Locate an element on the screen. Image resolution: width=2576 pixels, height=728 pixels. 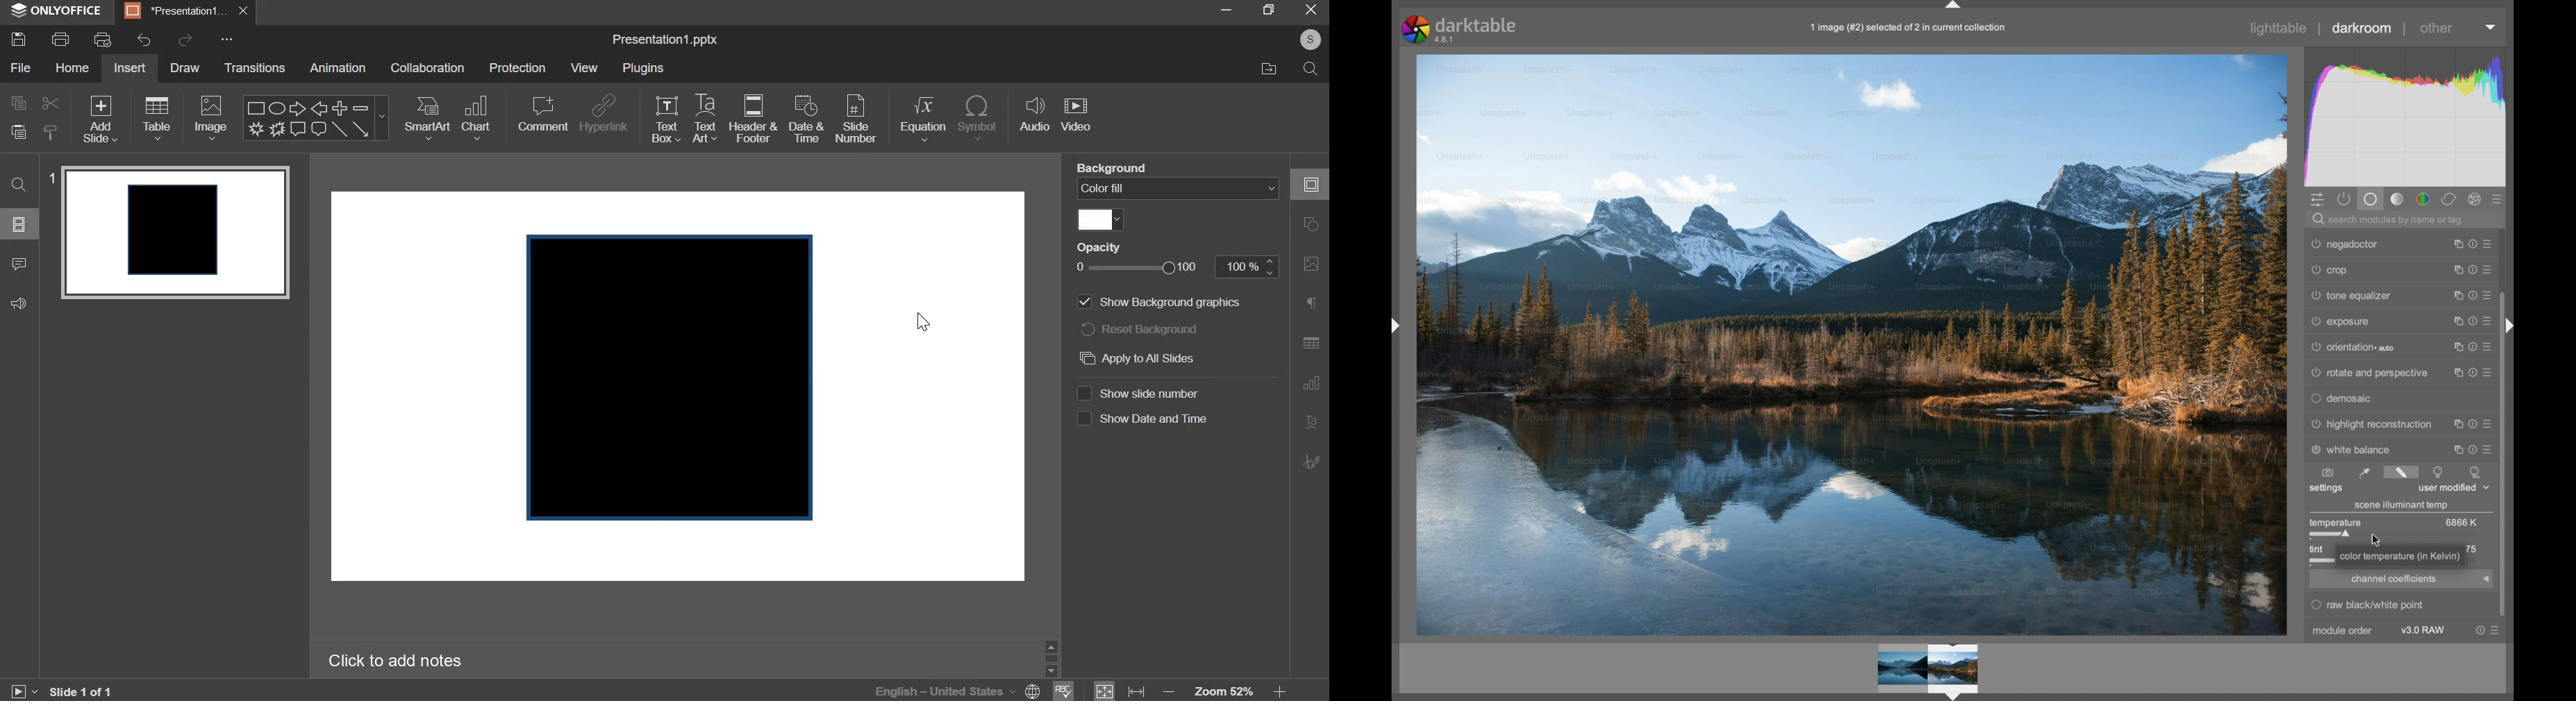
Comment is located at coordinates (299, 130).